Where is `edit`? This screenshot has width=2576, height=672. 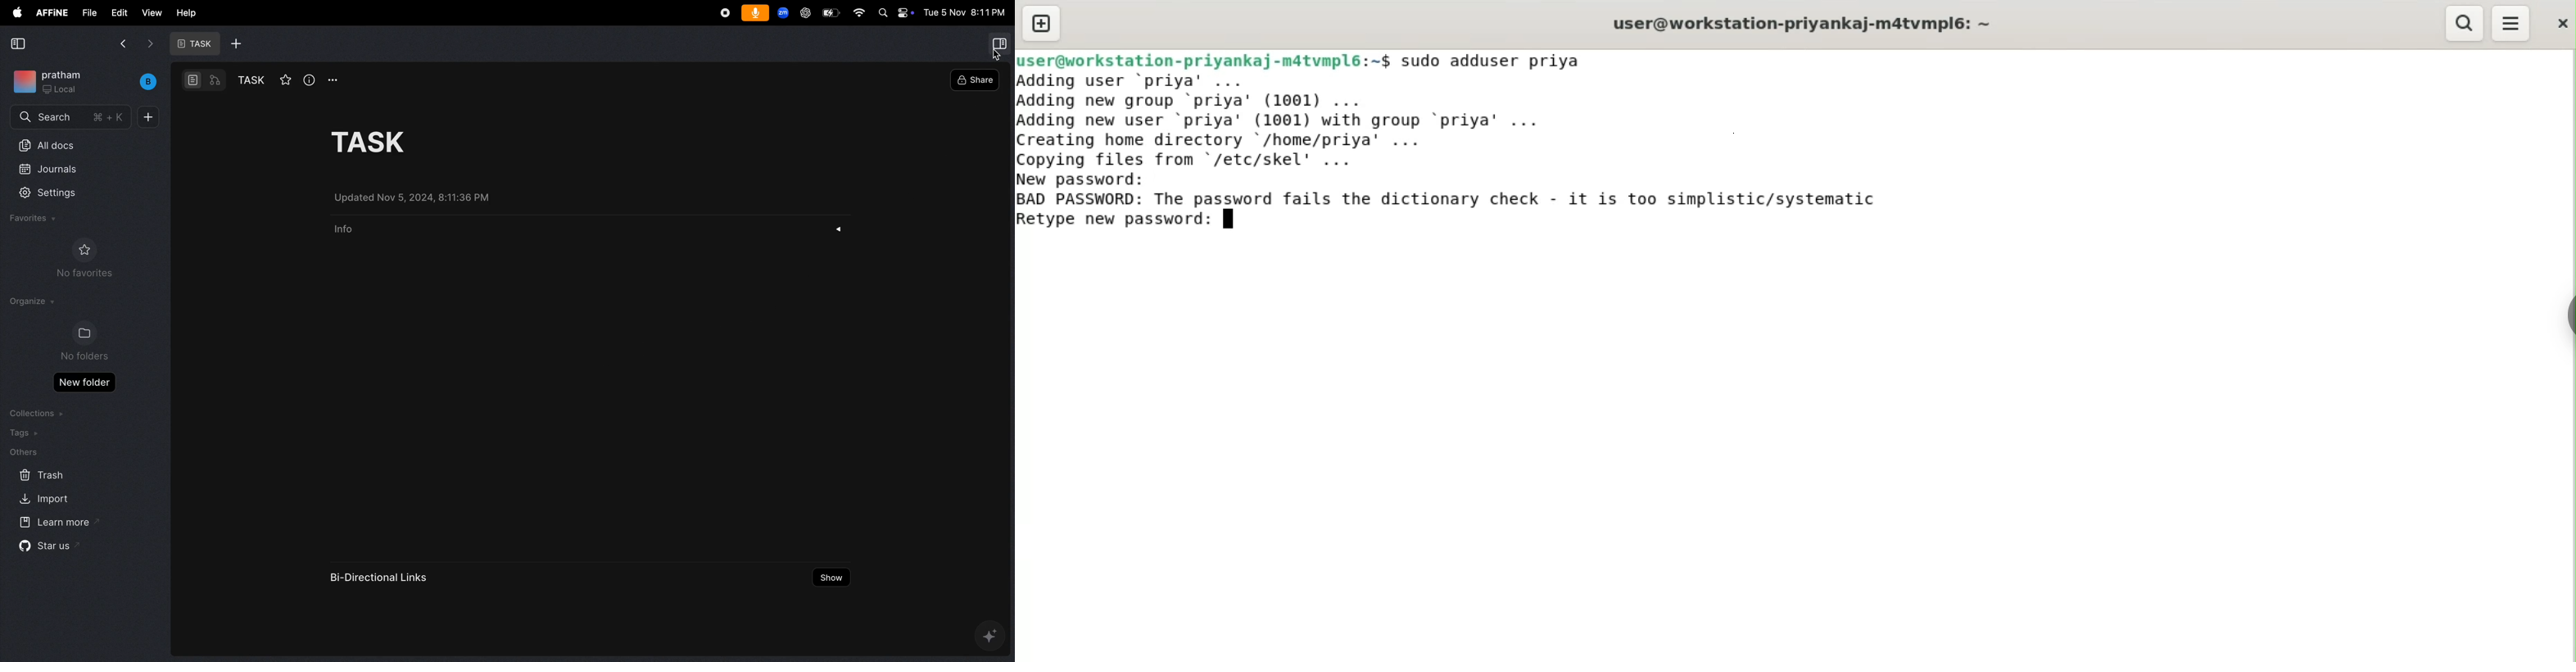
edit is located at coordinates (116, 12).